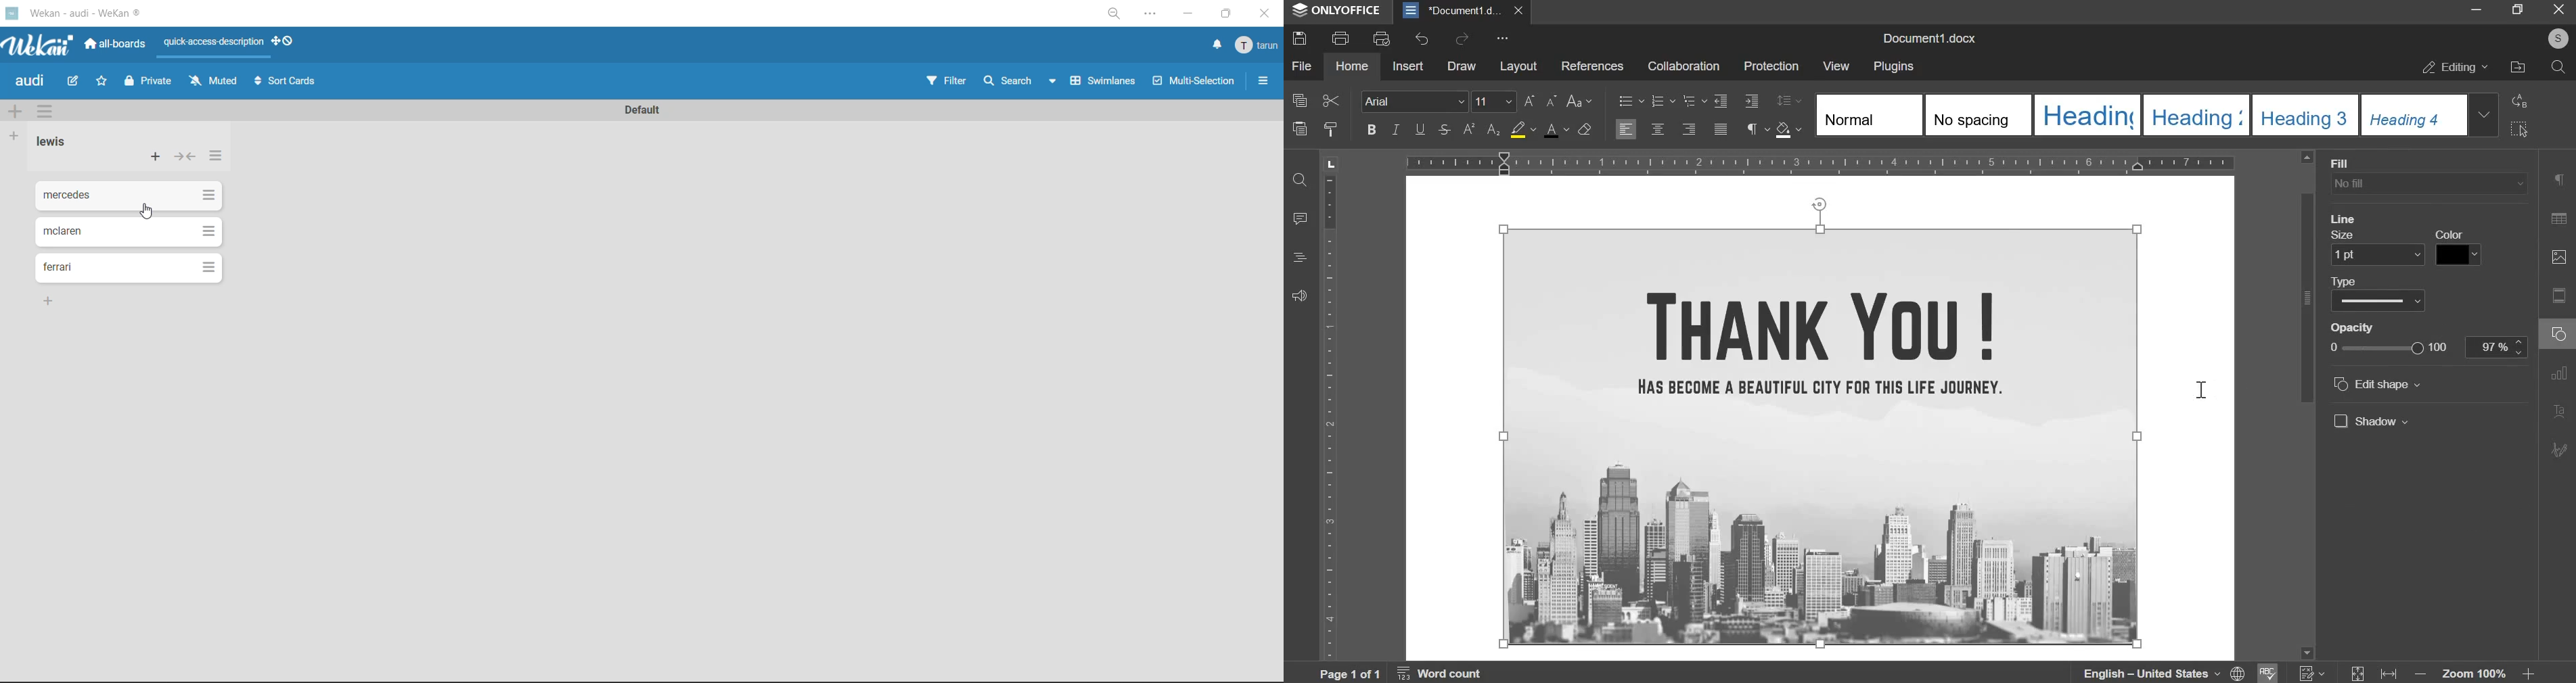  What do you see at coordinates (2428, 176) in the screenshot?
I see `Fill` at bounding box center [2428, 176].